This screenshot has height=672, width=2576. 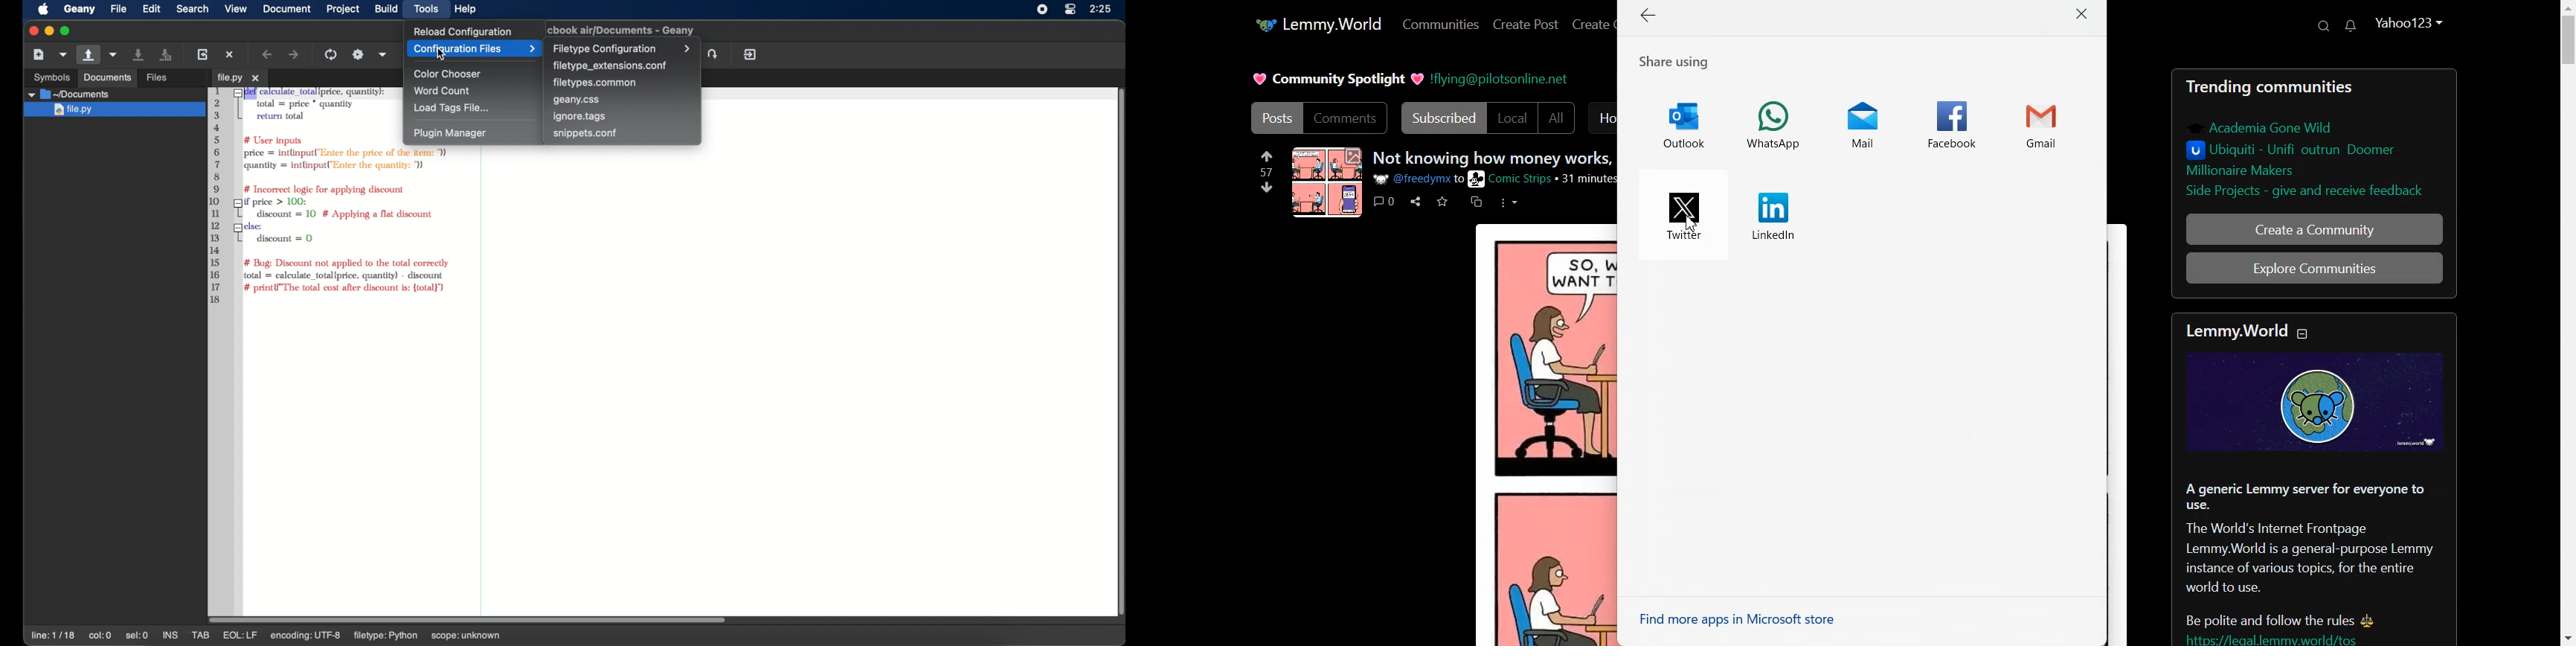 I want to click on Home Page, so click(x=1317, y=25).